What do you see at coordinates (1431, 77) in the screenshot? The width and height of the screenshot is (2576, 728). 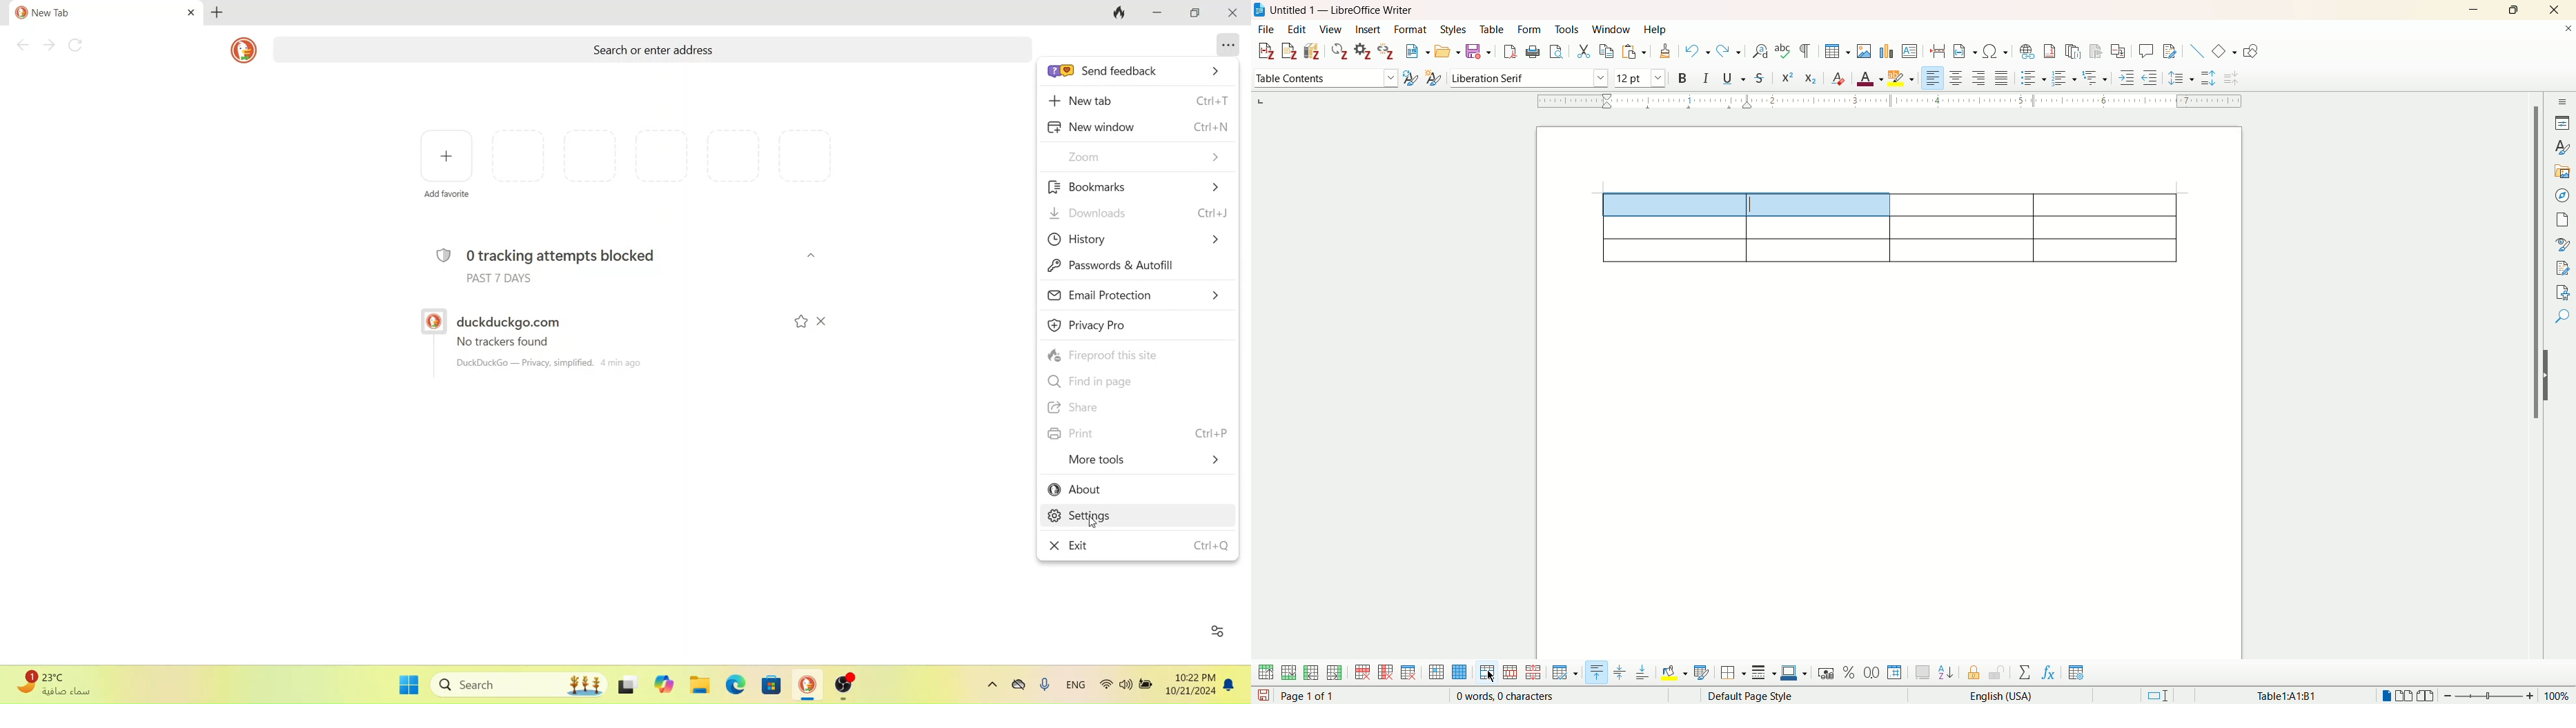 I see `new style` at bounding box center [1431, 77].